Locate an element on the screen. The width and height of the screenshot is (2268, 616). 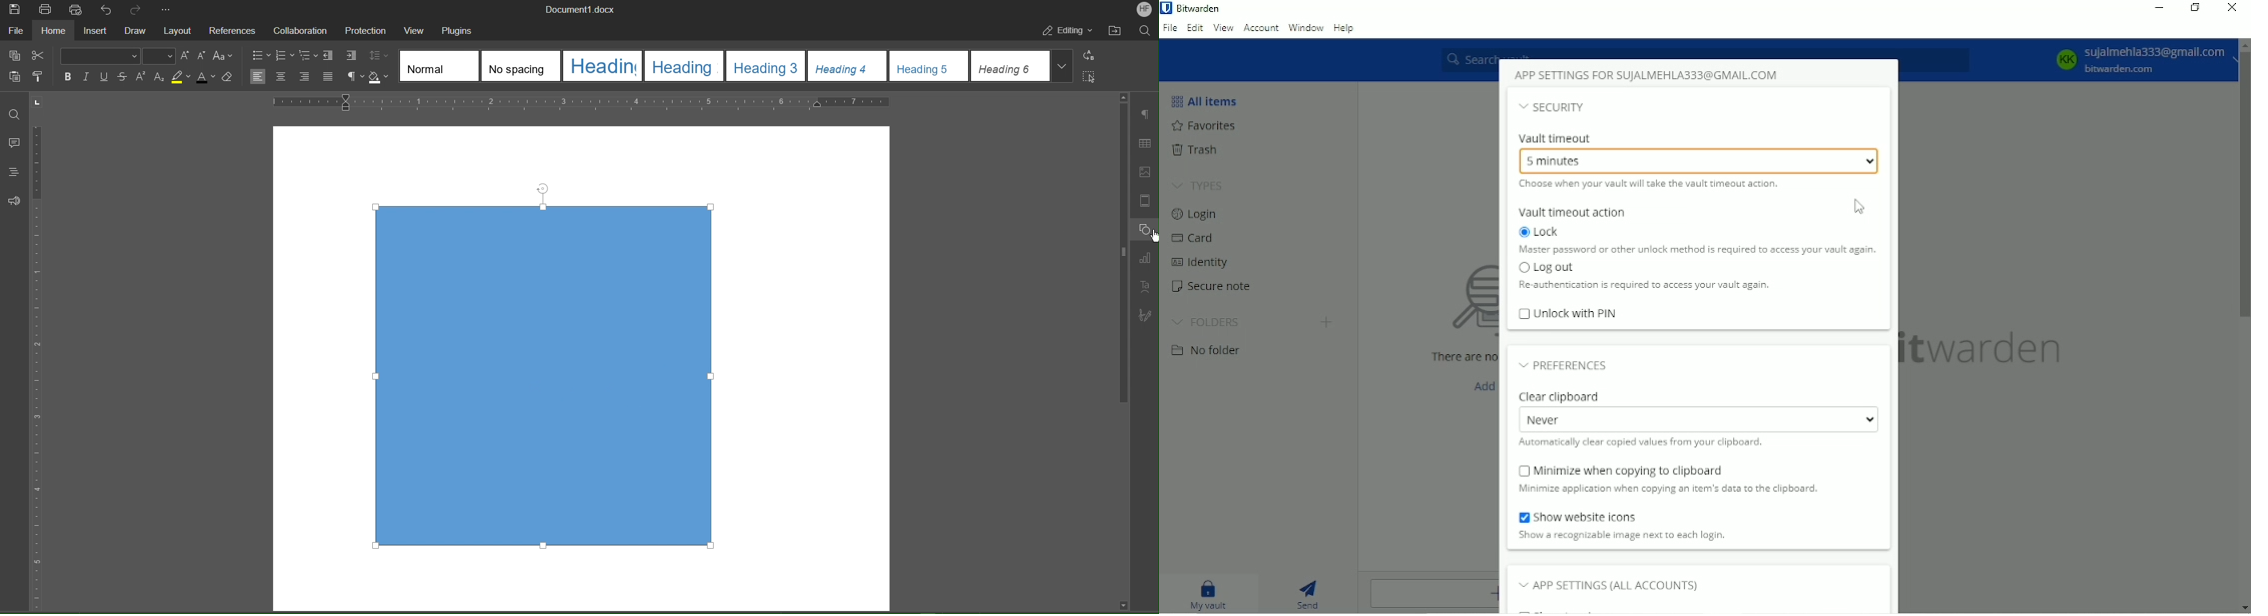
Undo is located at coordinates (107, 10).